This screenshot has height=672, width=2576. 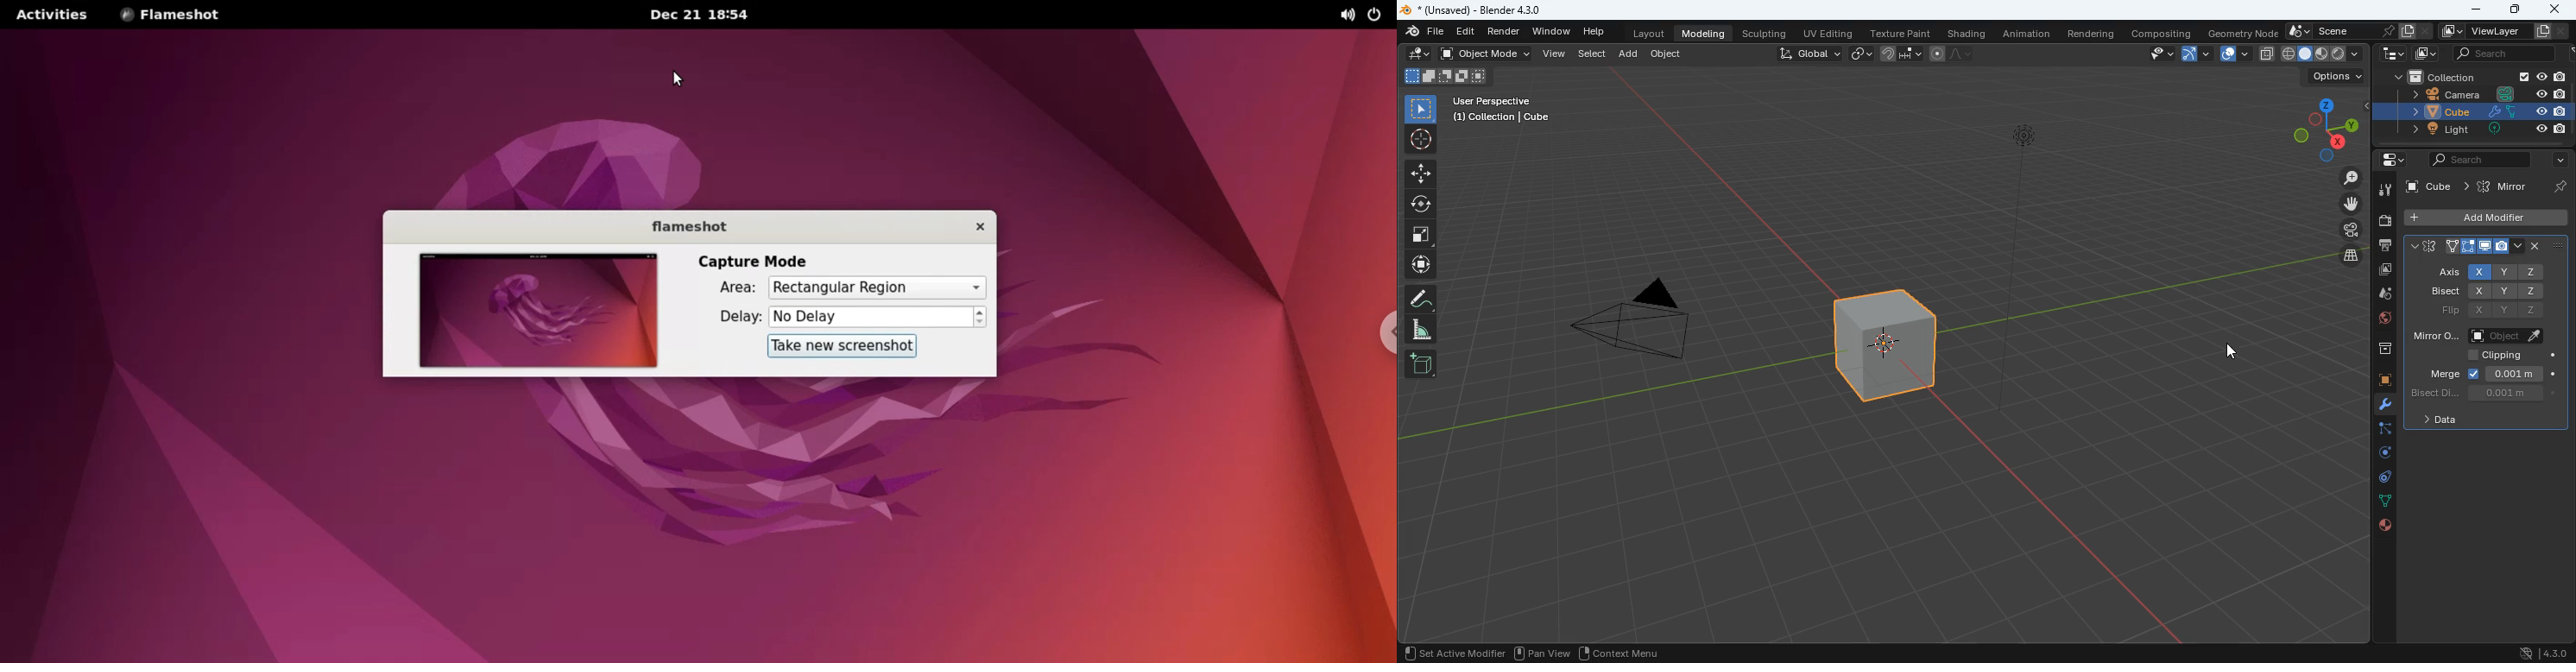 I want to click on rotate, so click(x=1420, y=206).